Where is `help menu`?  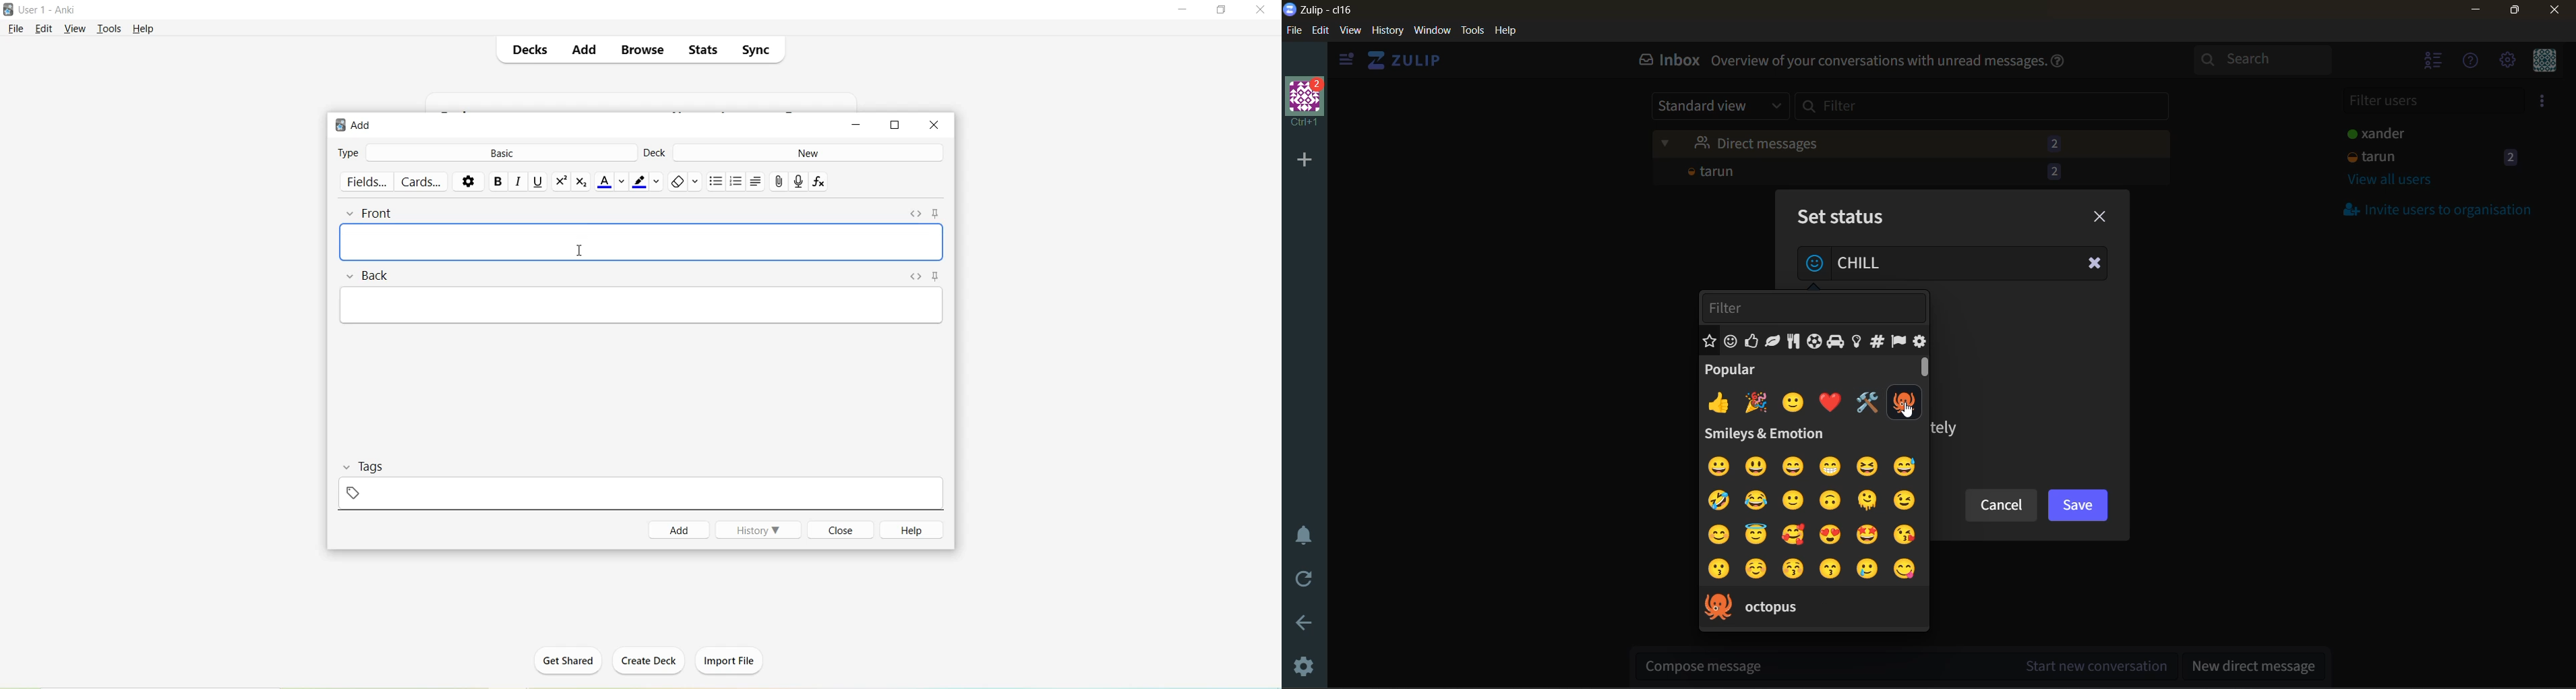 help menu is located at coordinates (2474, 64).